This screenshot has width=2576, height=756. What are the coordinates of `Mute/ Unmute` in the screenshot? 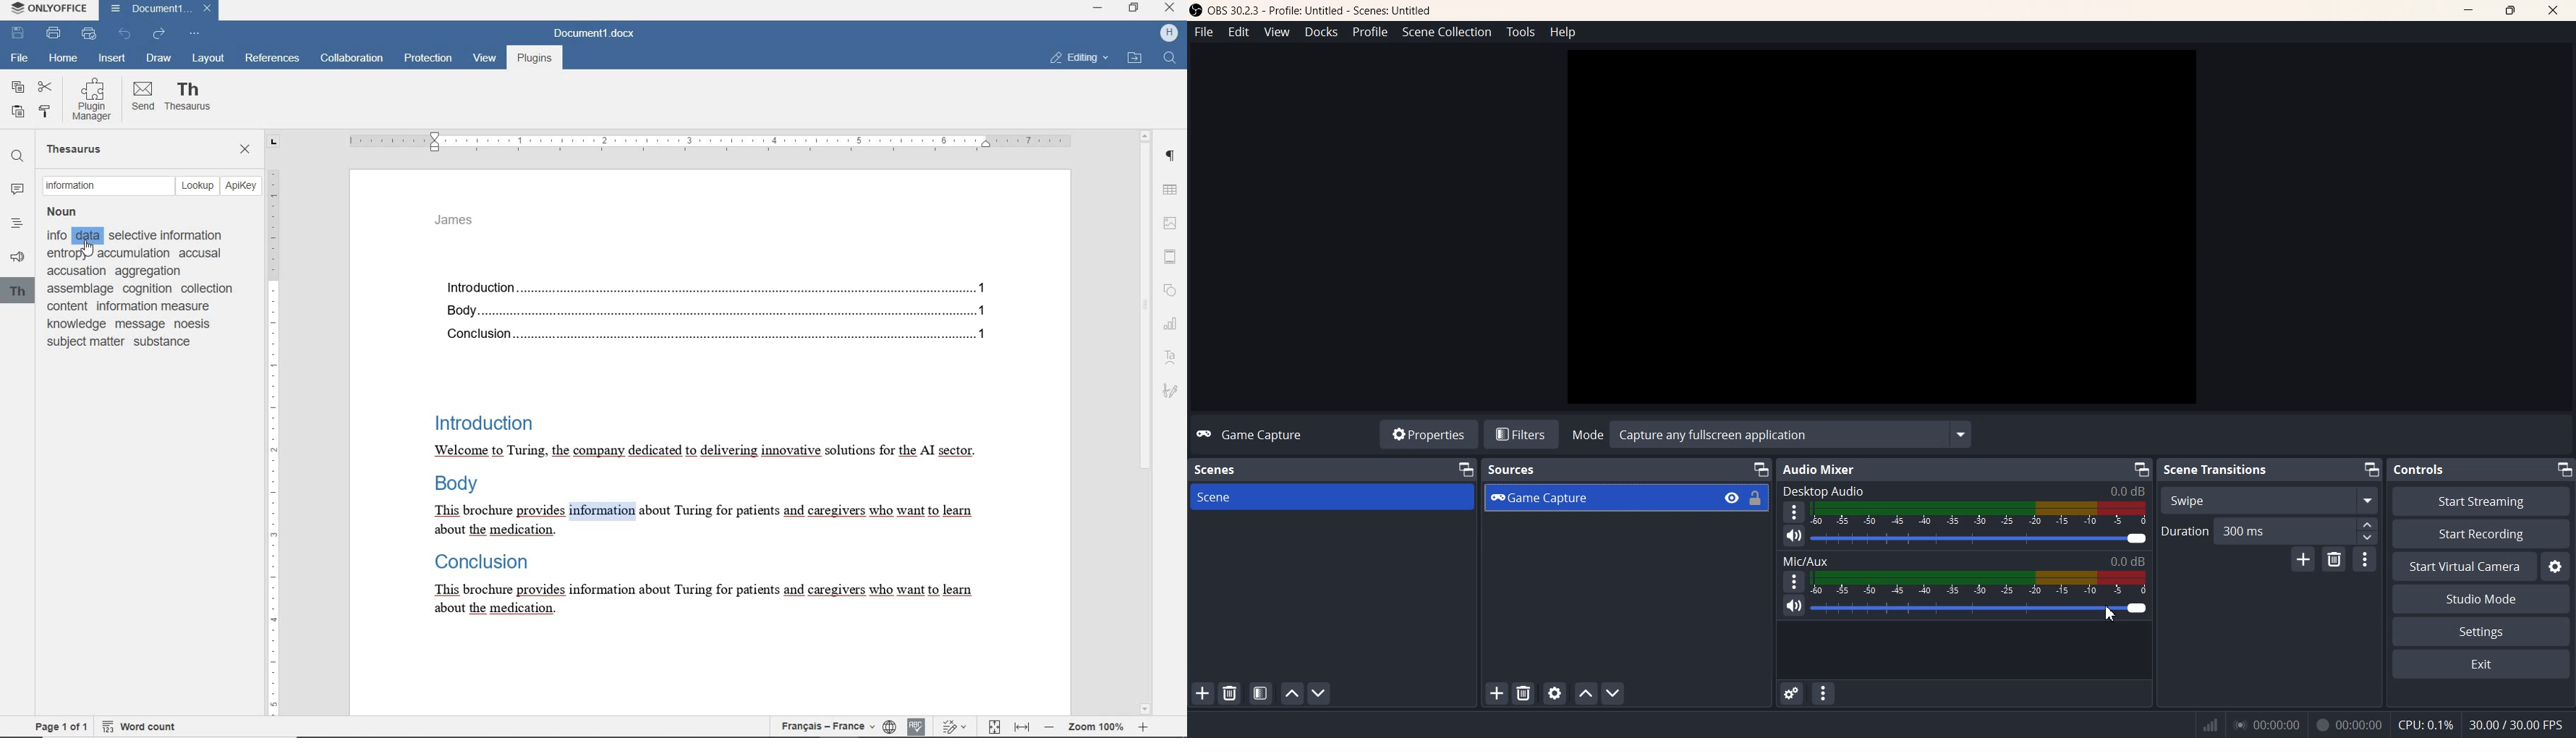 It's located at (1794, 536).